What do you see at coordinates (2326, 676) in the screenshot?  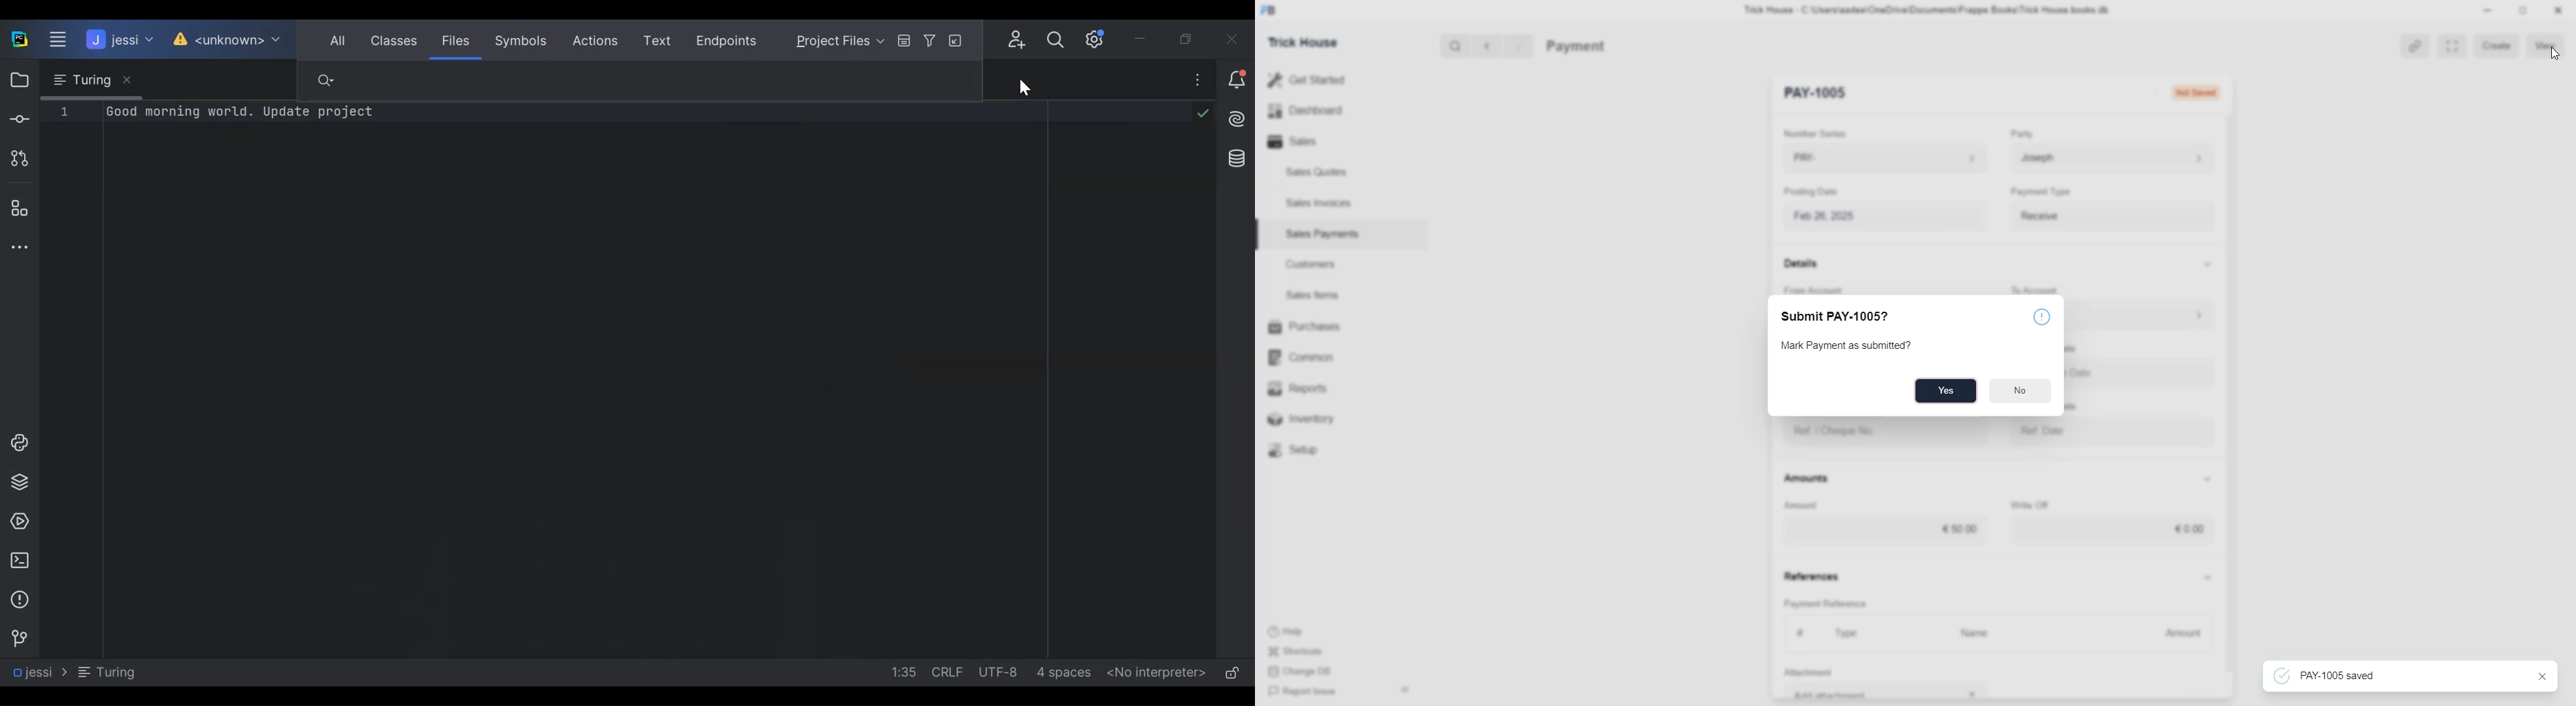 I see `PAY-1005 saved` at bounding box center [2326, 676].